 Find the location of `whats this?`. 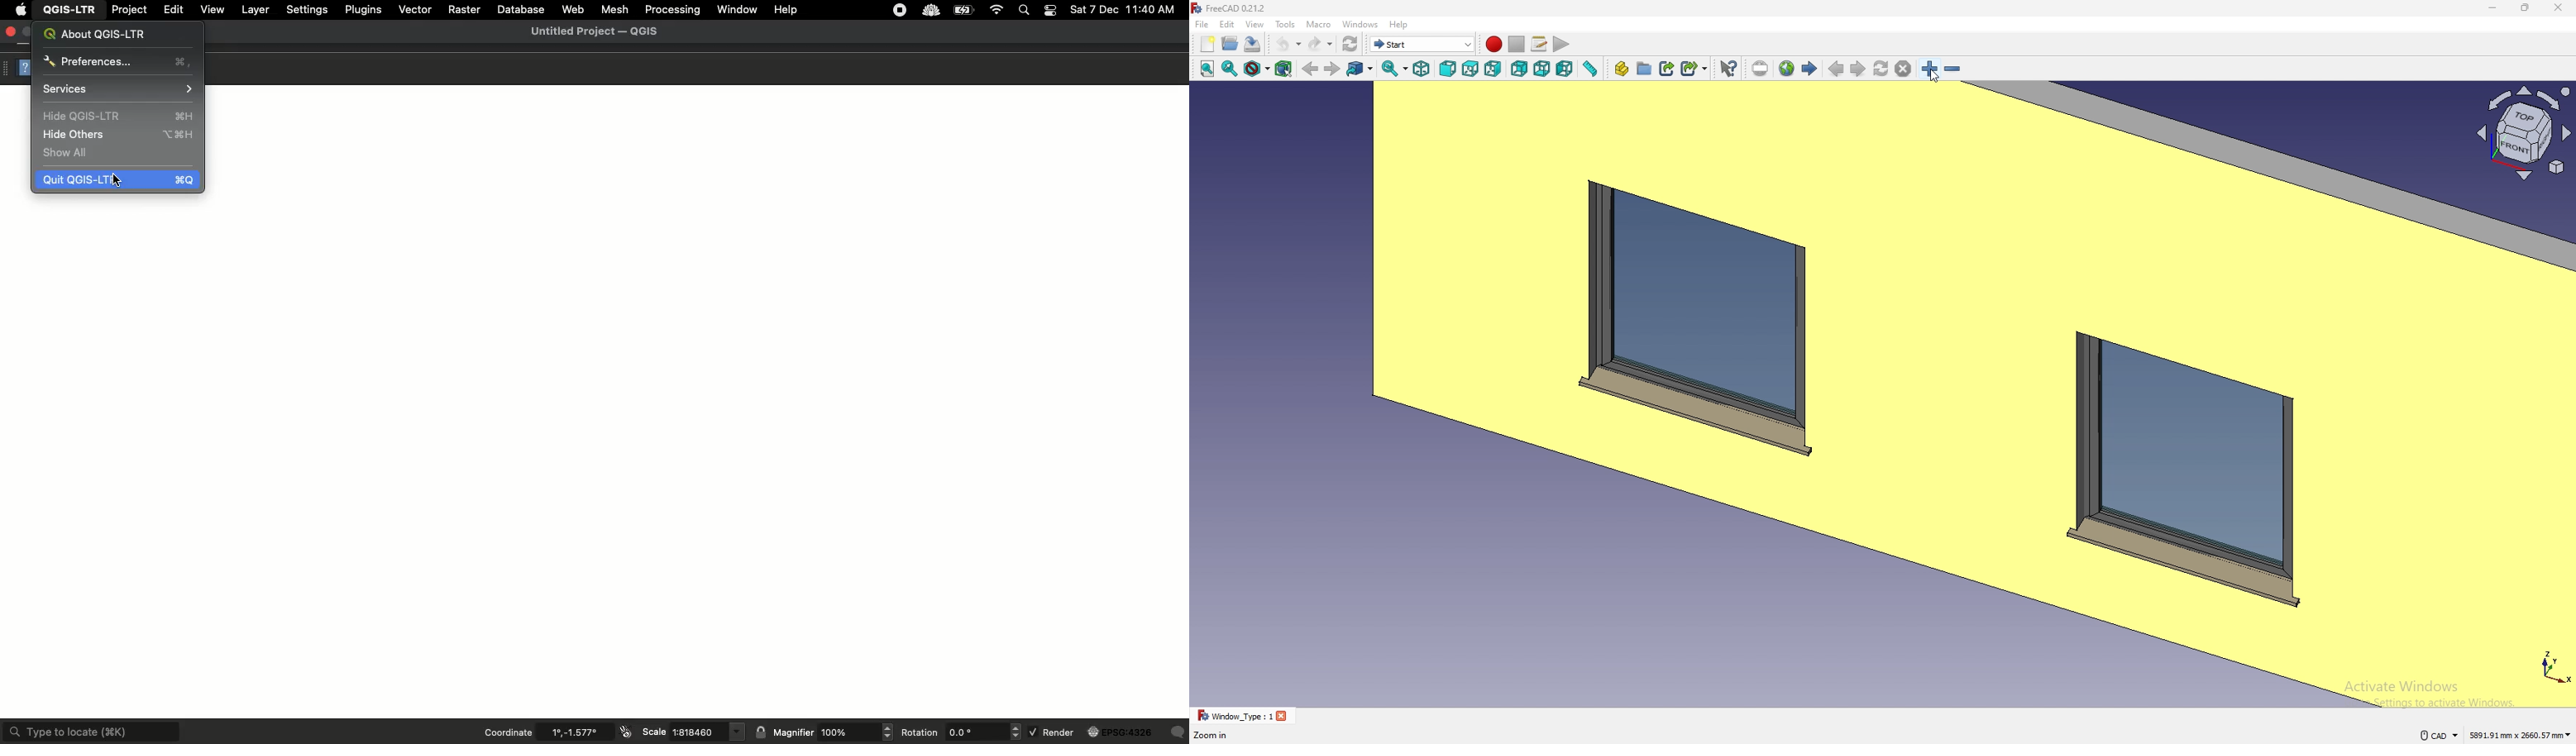

whats this? is located at coordinates (1728, 68).